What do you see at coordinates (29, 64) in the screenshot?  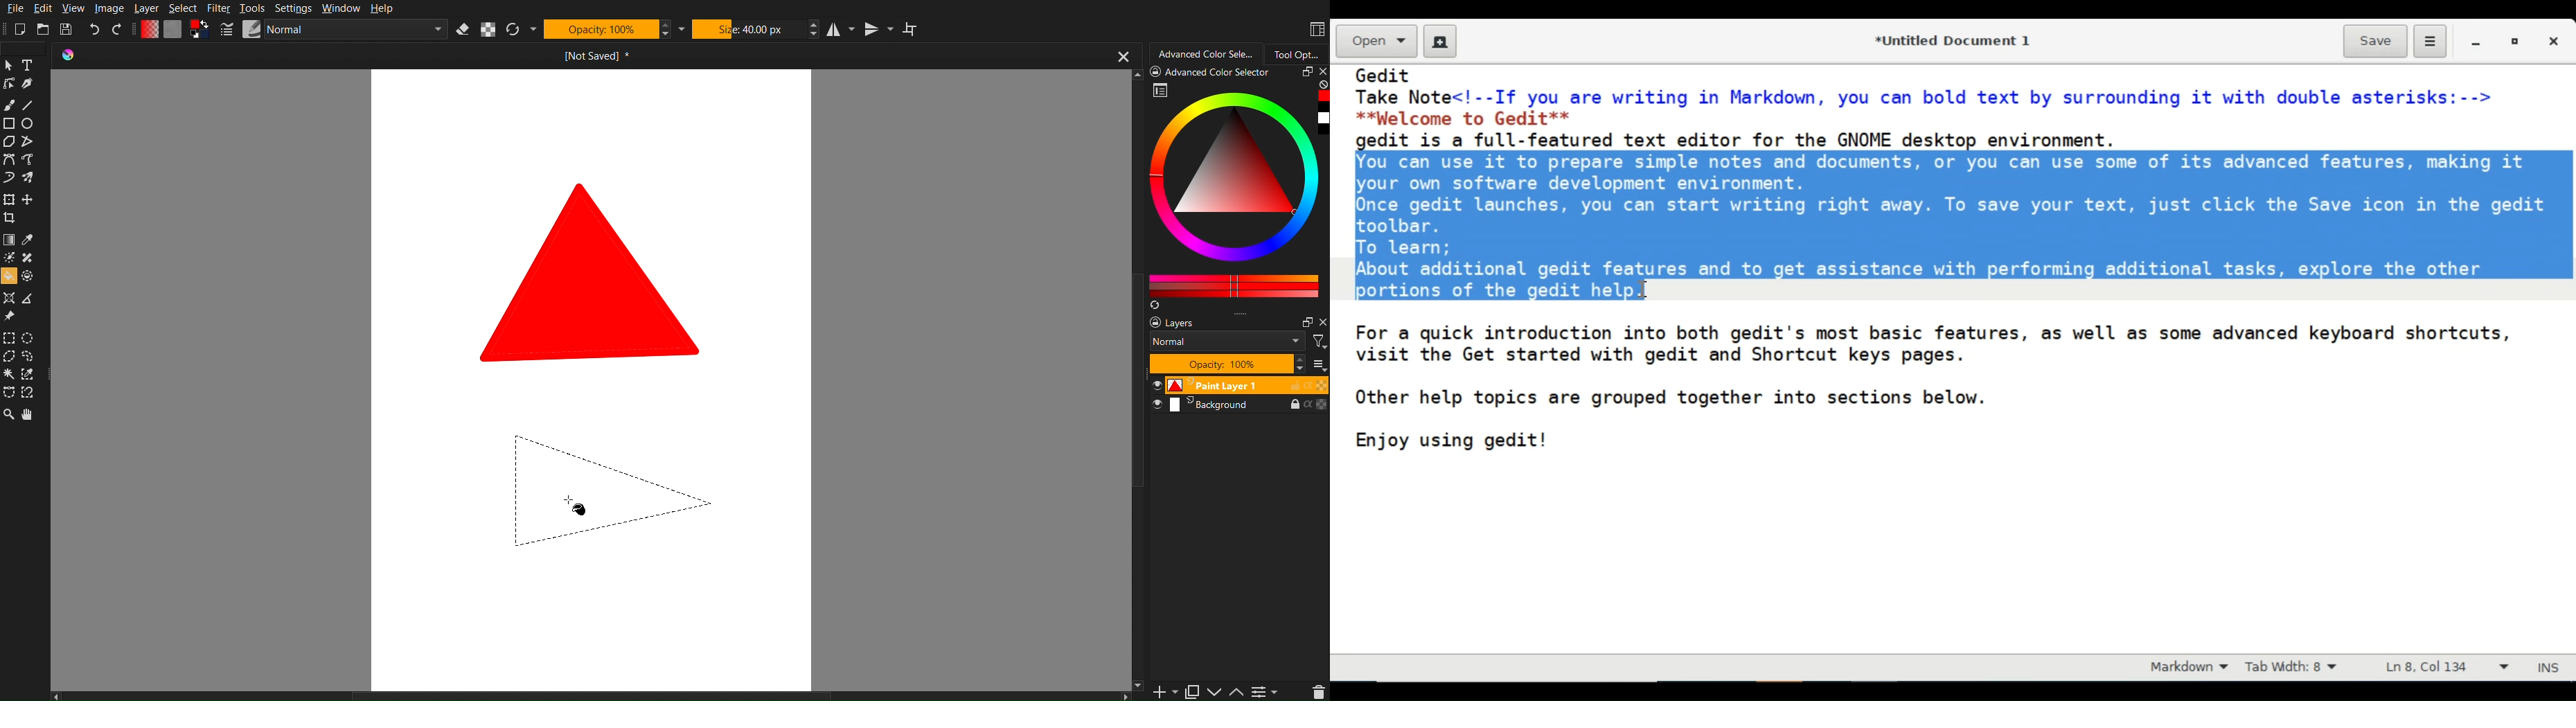 I see `Text` at bounding box center [29, 64].